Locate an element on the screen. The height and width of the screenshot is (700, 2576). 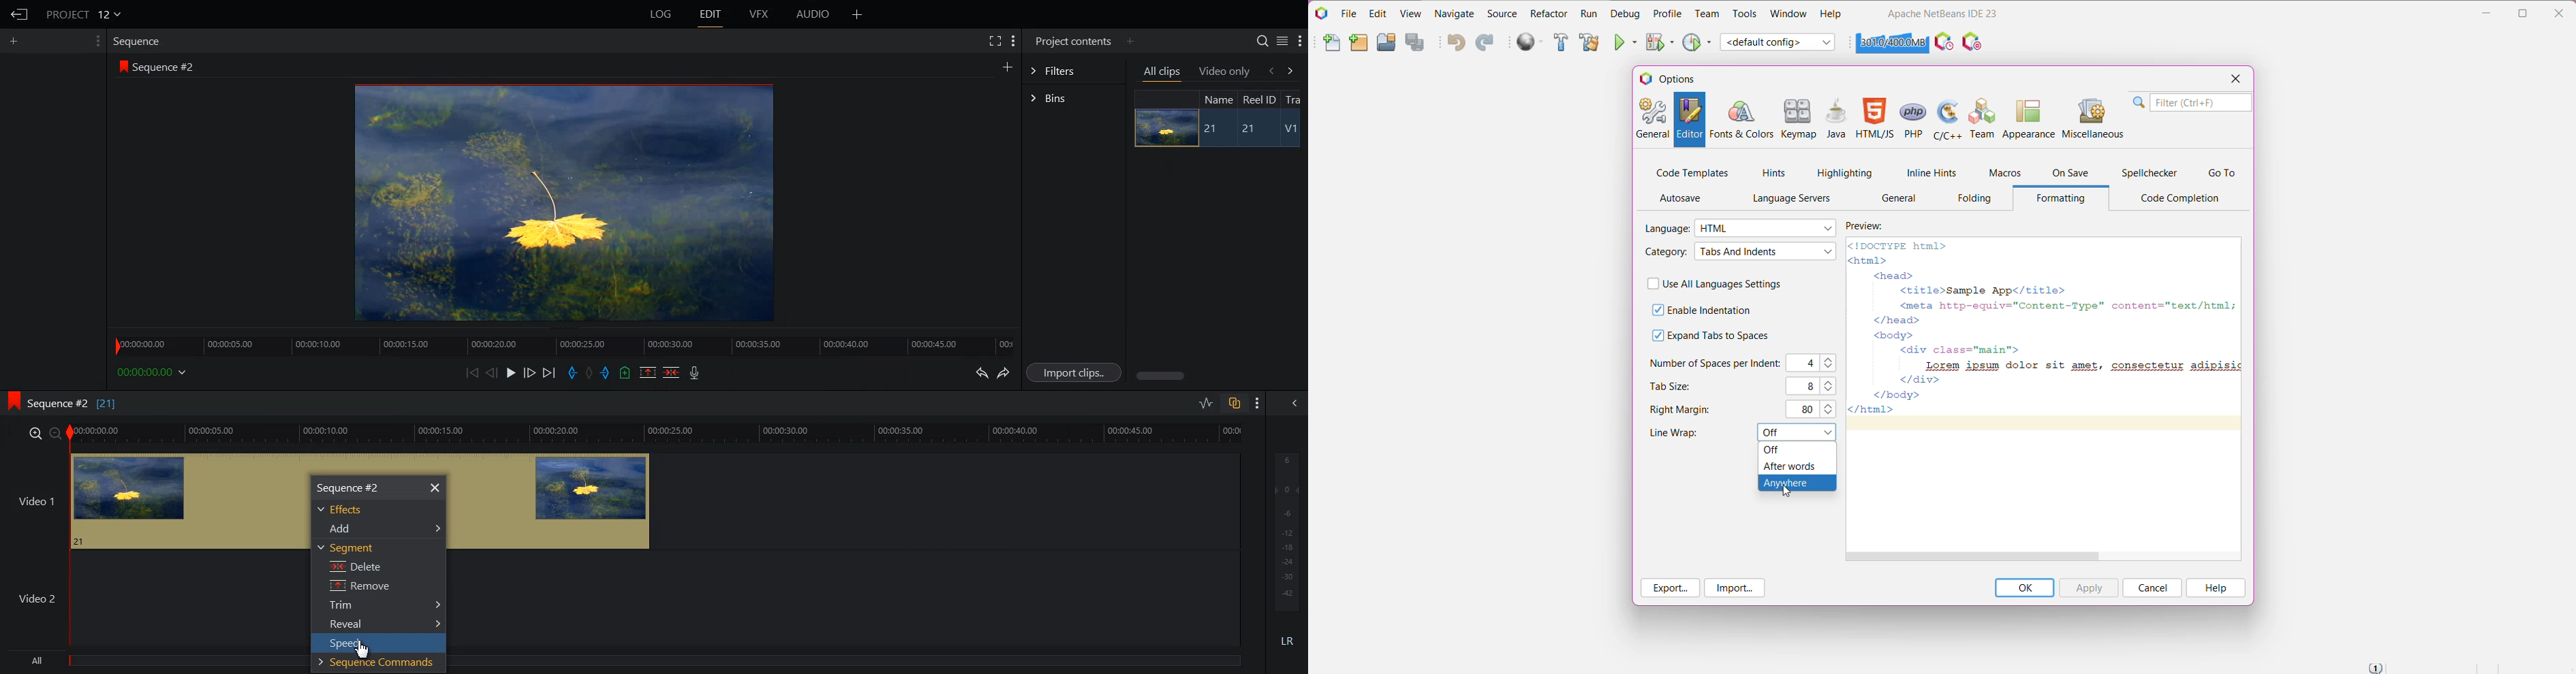
Add panel is located at coordinates (17, 41).